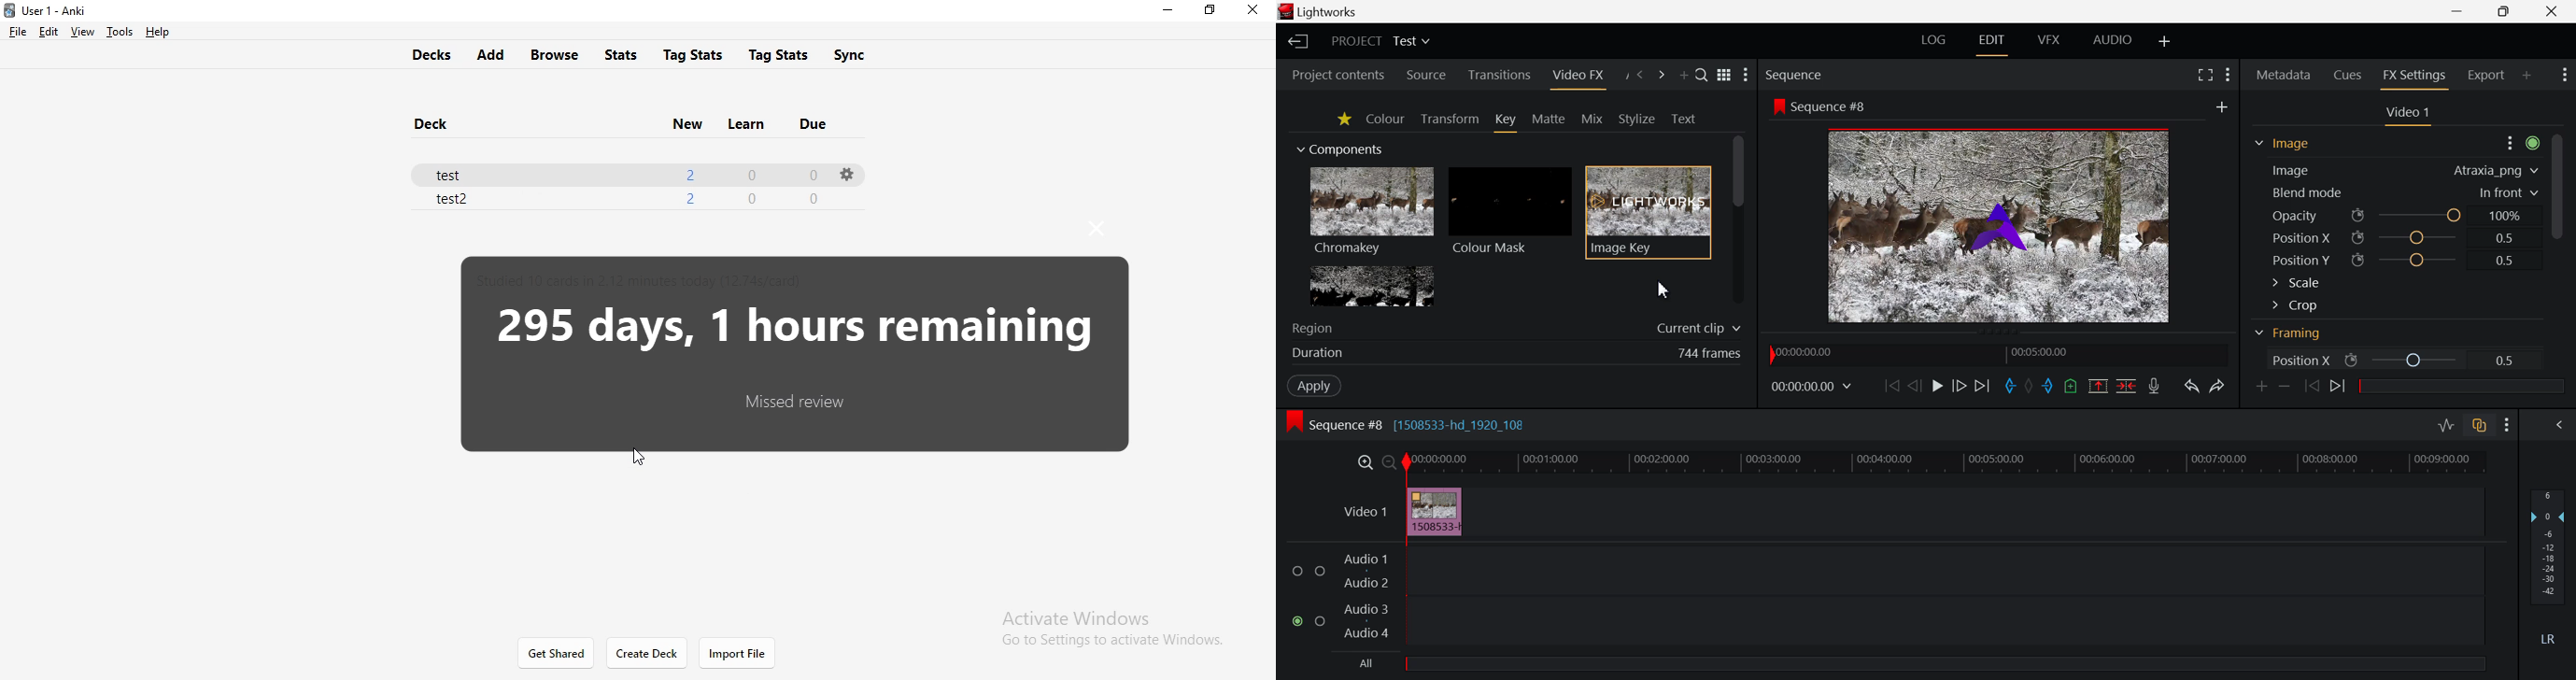 This screenshot has width=2576, height=700. Describe the element at coordinates (2295, 214) in the screenshot. I see `Opacity` at that location.